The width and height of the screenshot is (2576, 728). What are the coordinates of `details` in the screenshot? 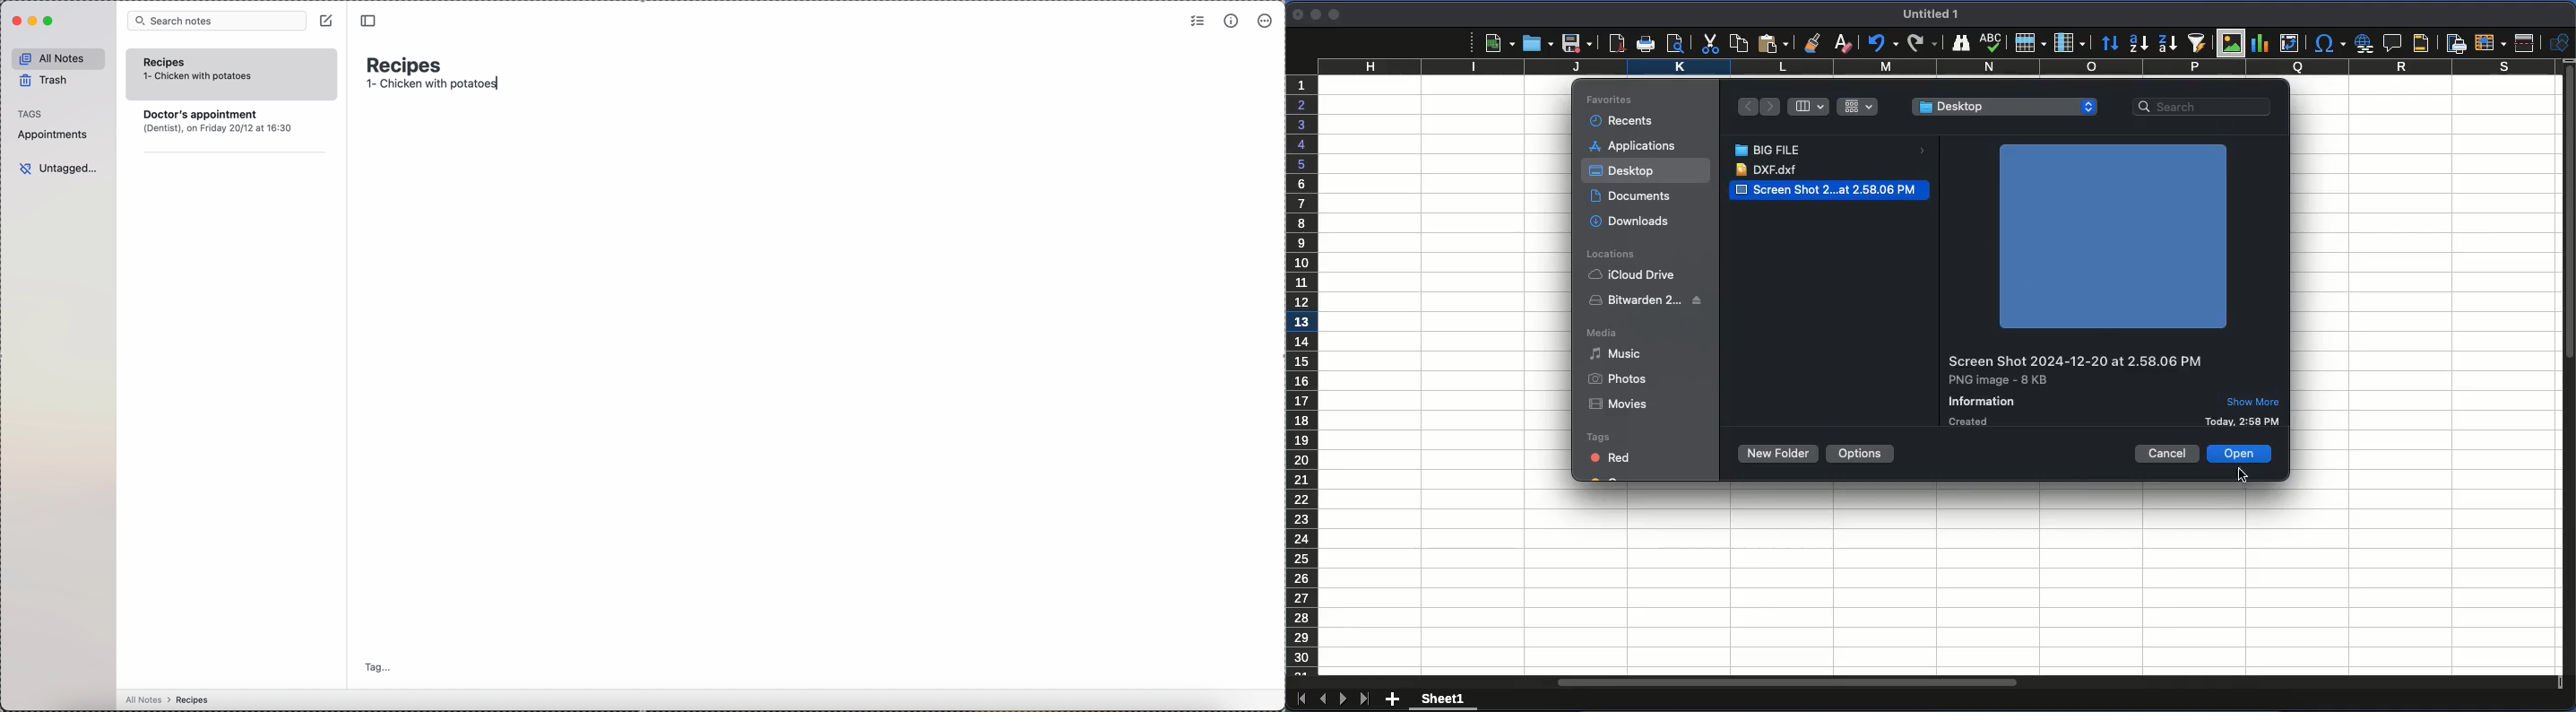 It's located at (2079, 388).